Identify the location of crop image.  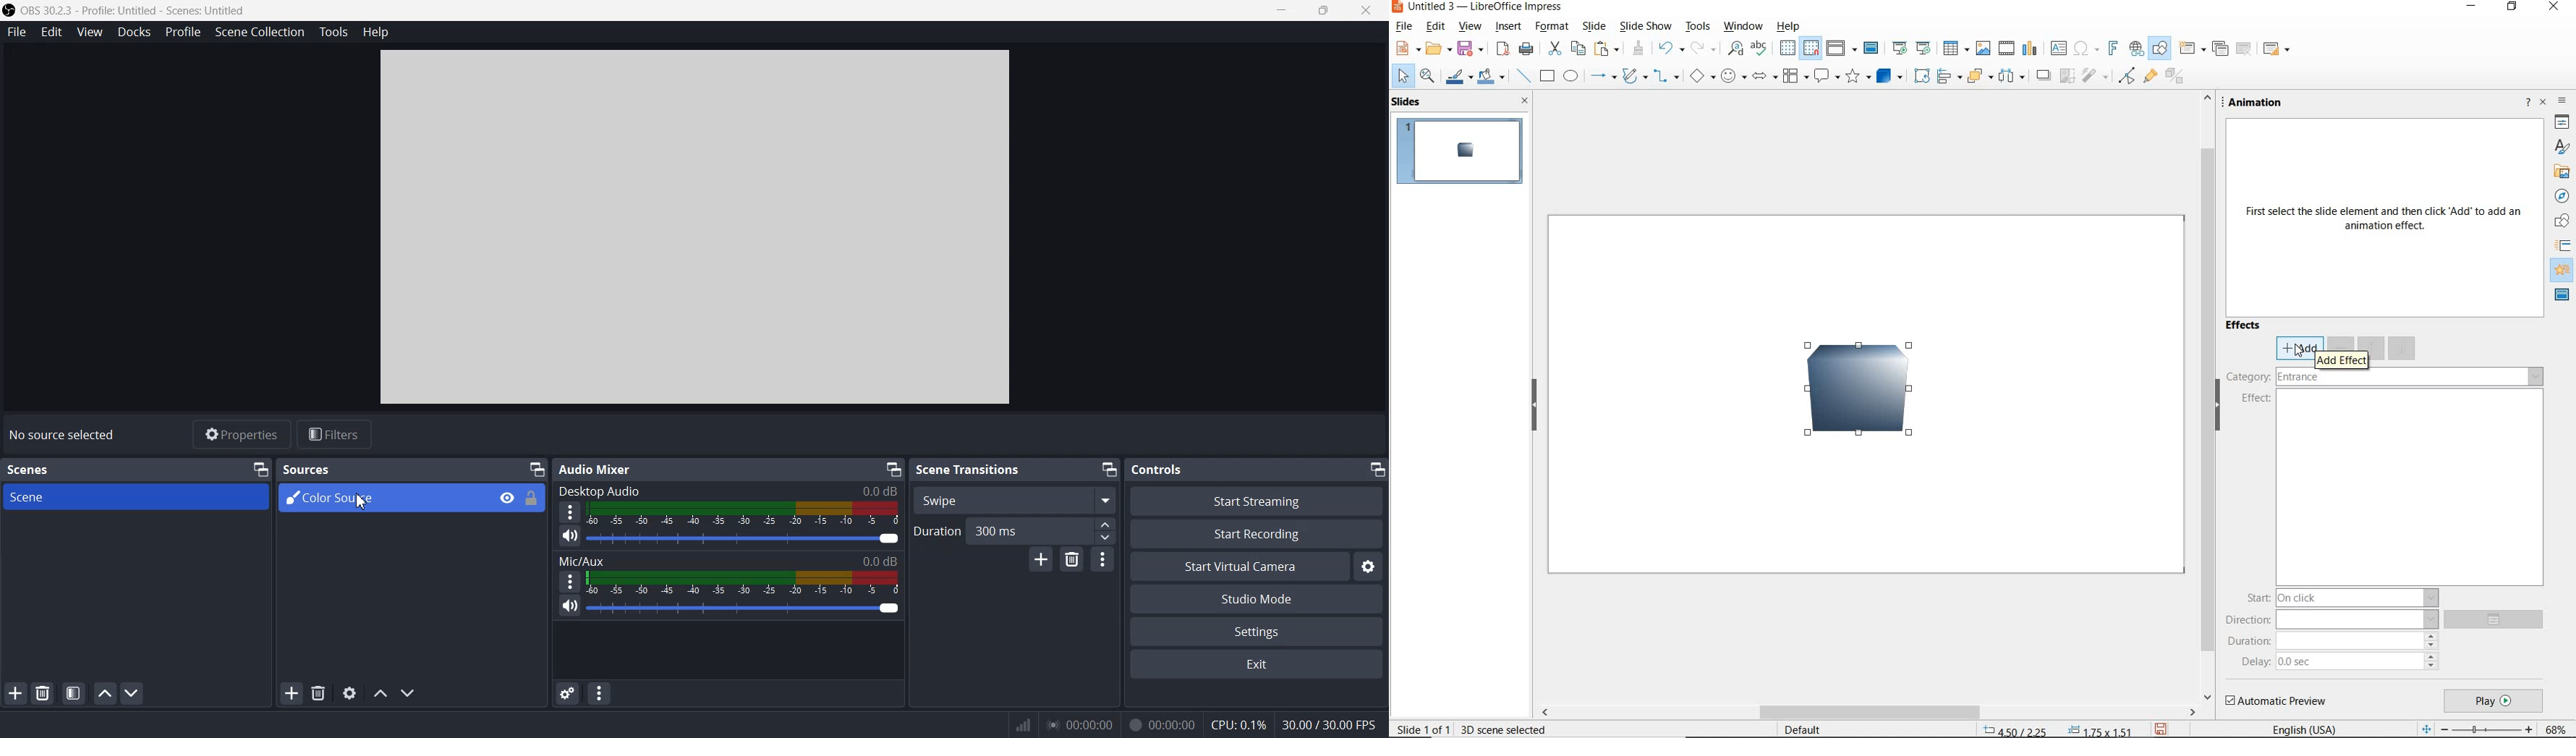
(2068, 74).